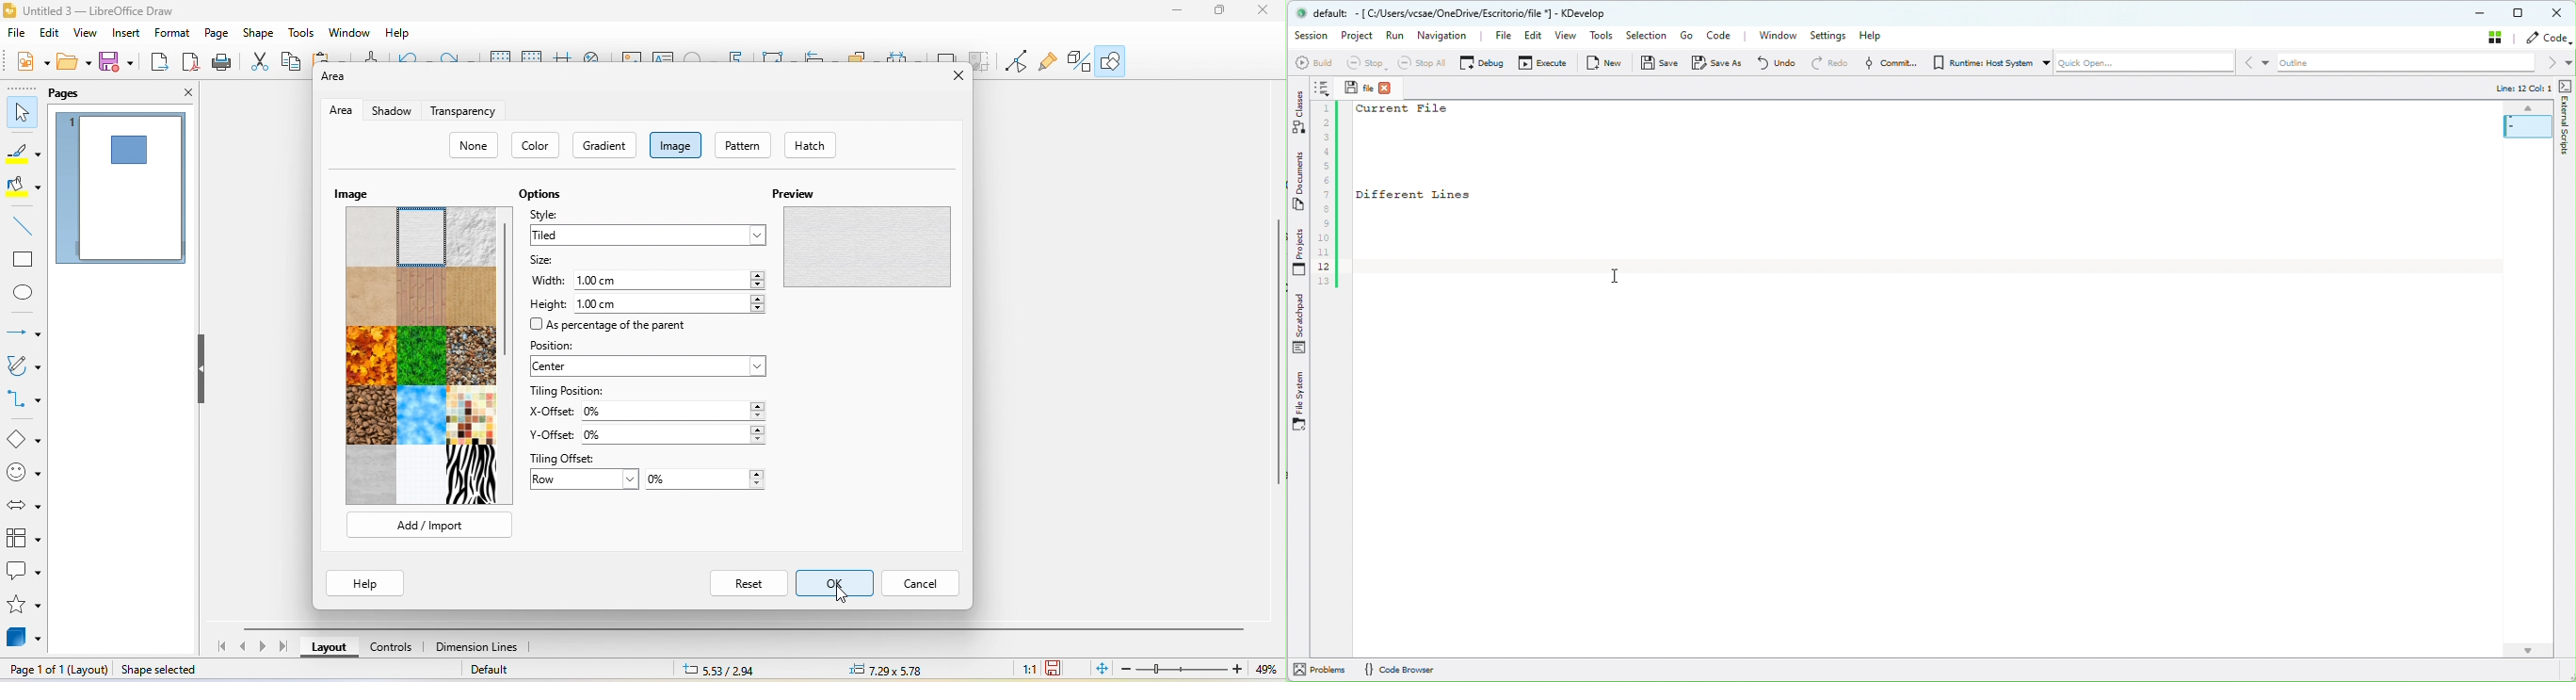  What do you see at coordinates (24, 294) in the screenshot?
I see `ellipse` at bounding box center [24, 294].